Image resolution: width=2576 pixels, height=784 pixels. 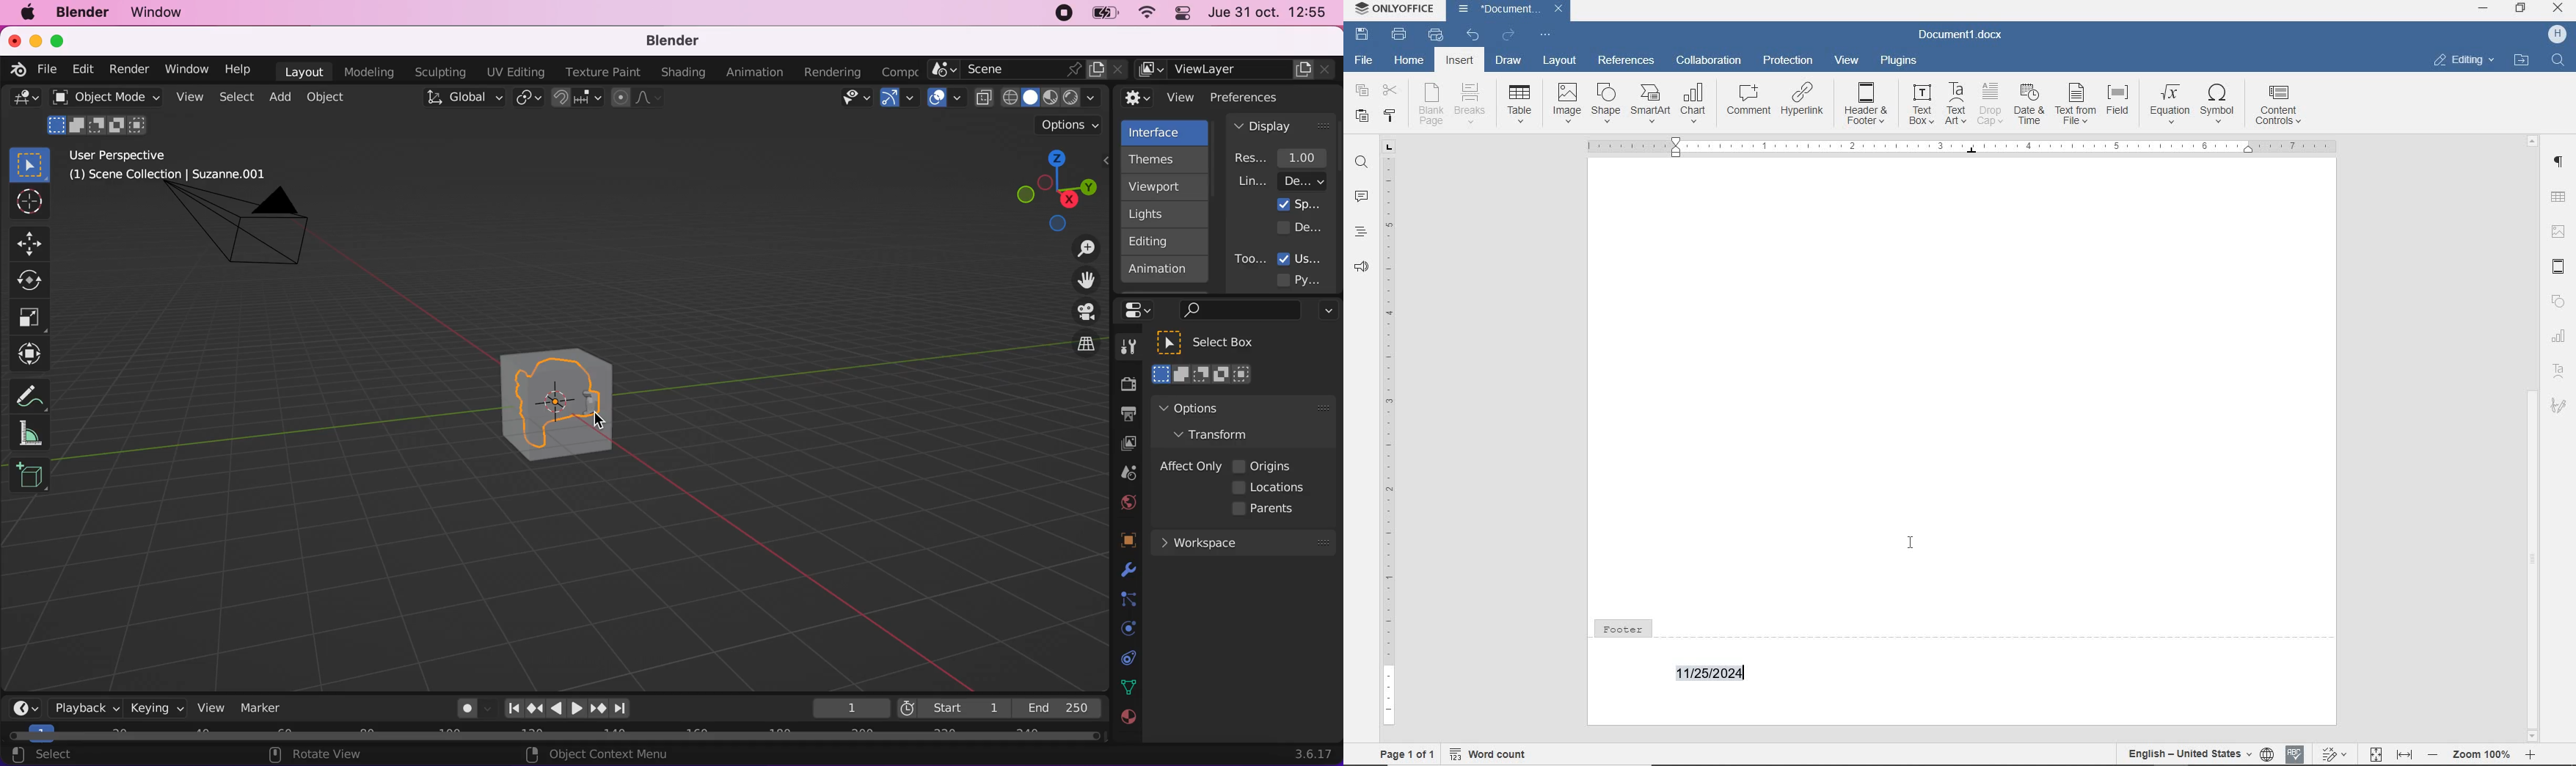 I want to click on zoom out, so click(x=2434, y=754).